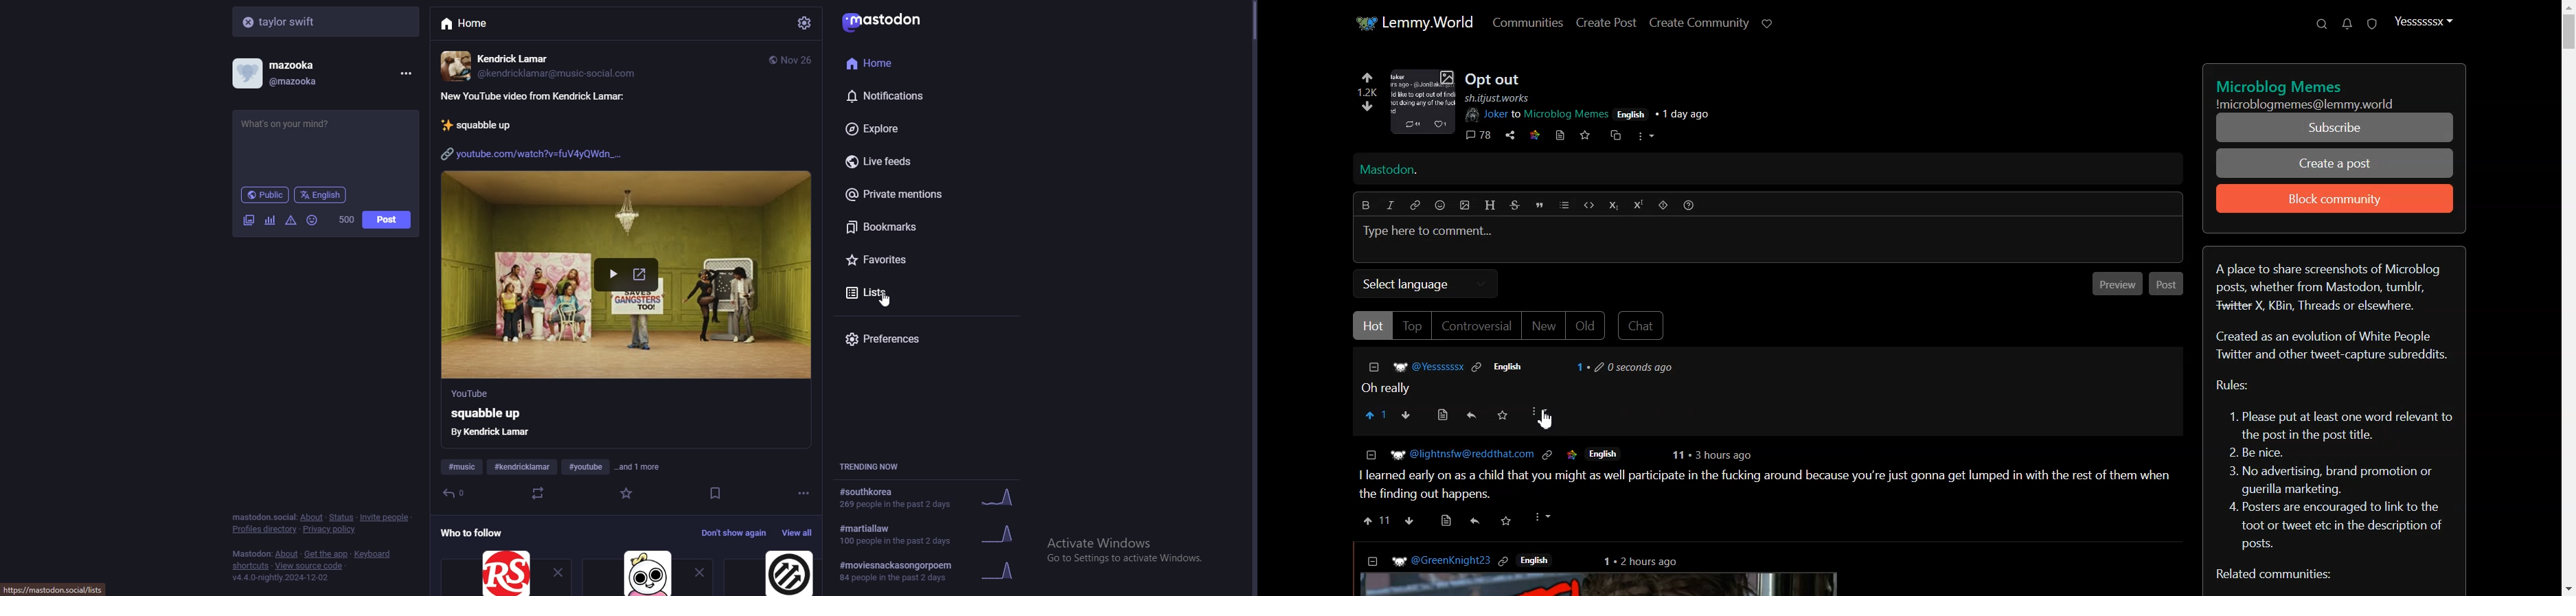  What do you see at coordinates (930, 339) in the screenshot?
I see `preferences` at bounding box center [930, 339].